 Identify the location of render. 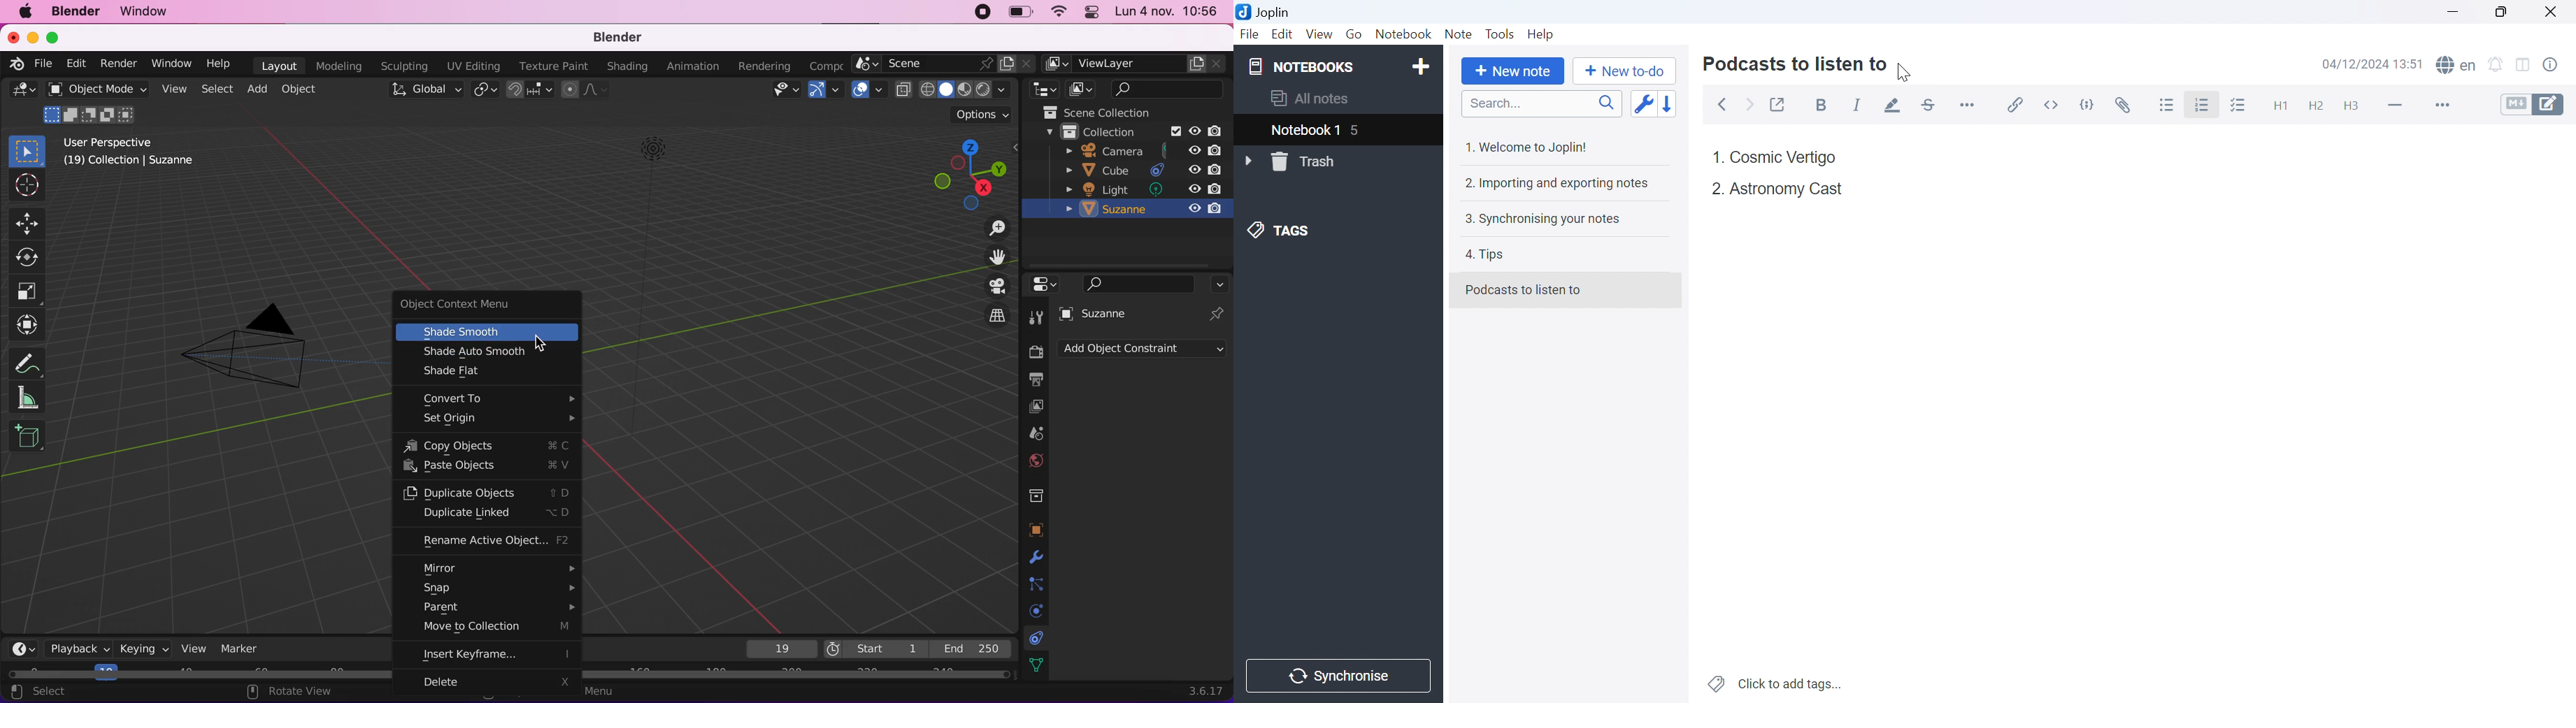
(120, 64).